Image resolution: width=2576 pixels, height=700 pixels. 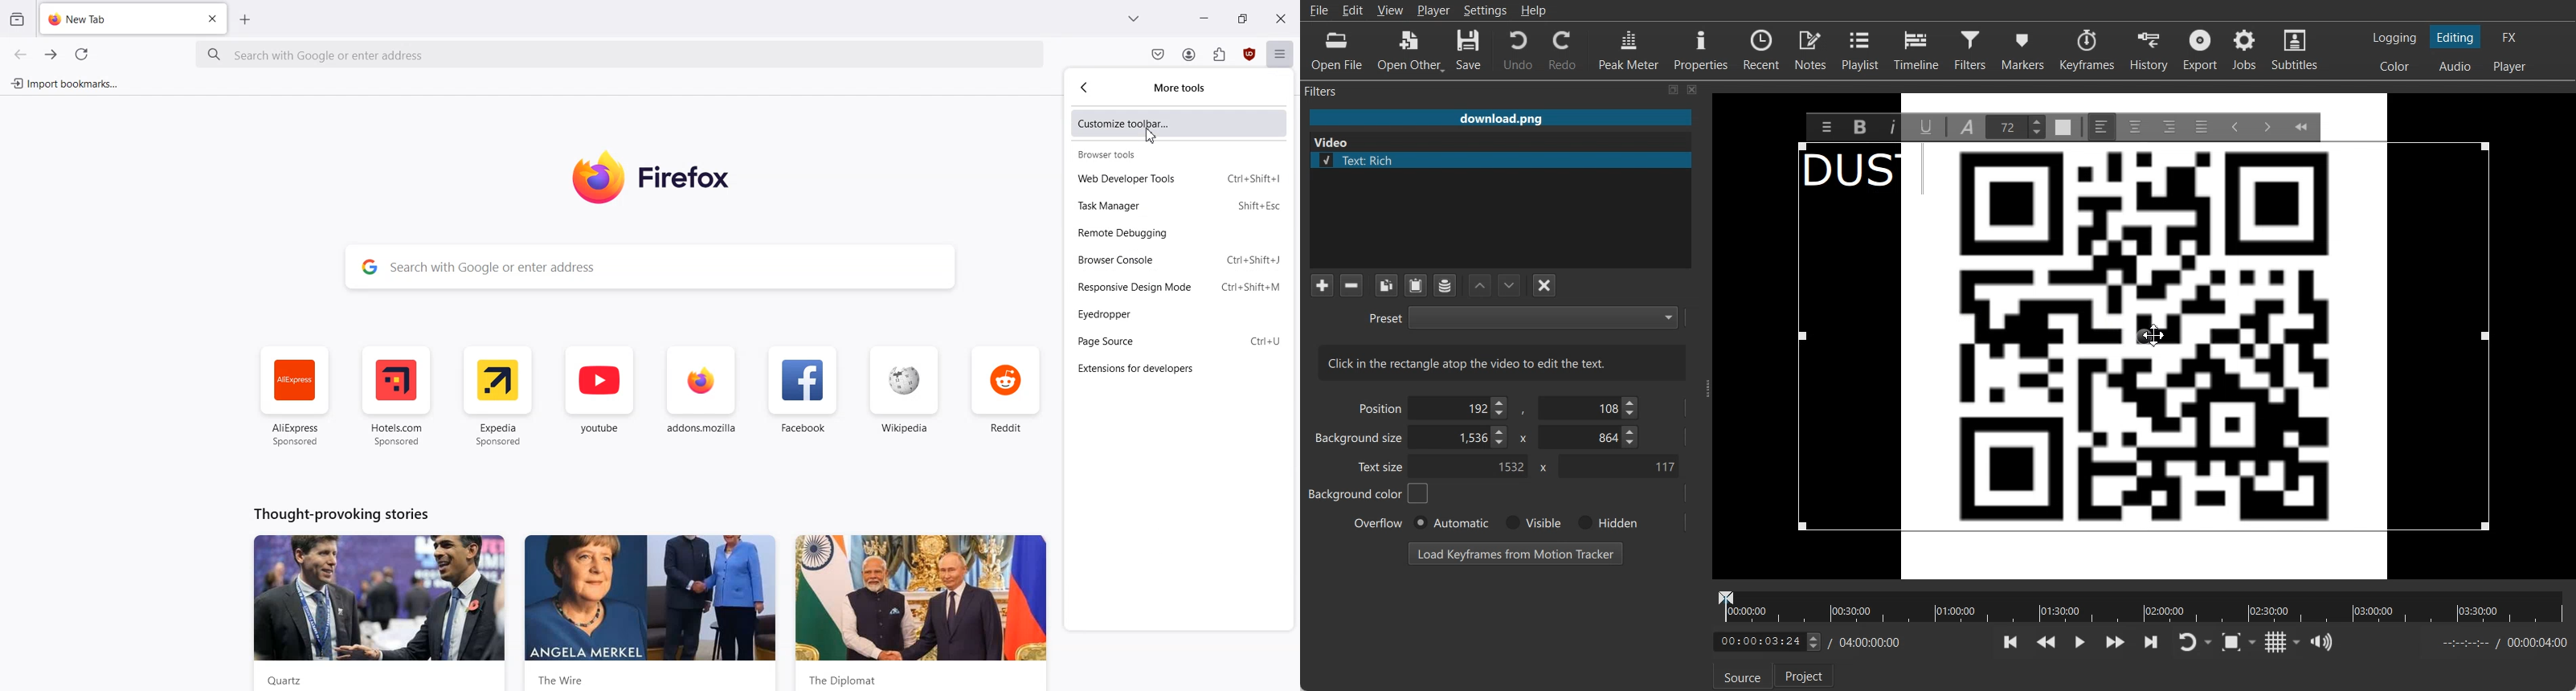 What do you see at coordinates (2455, 38) in the screenshot?
I see `Switching to the Editing layout` at bounding box center [2455, 38].